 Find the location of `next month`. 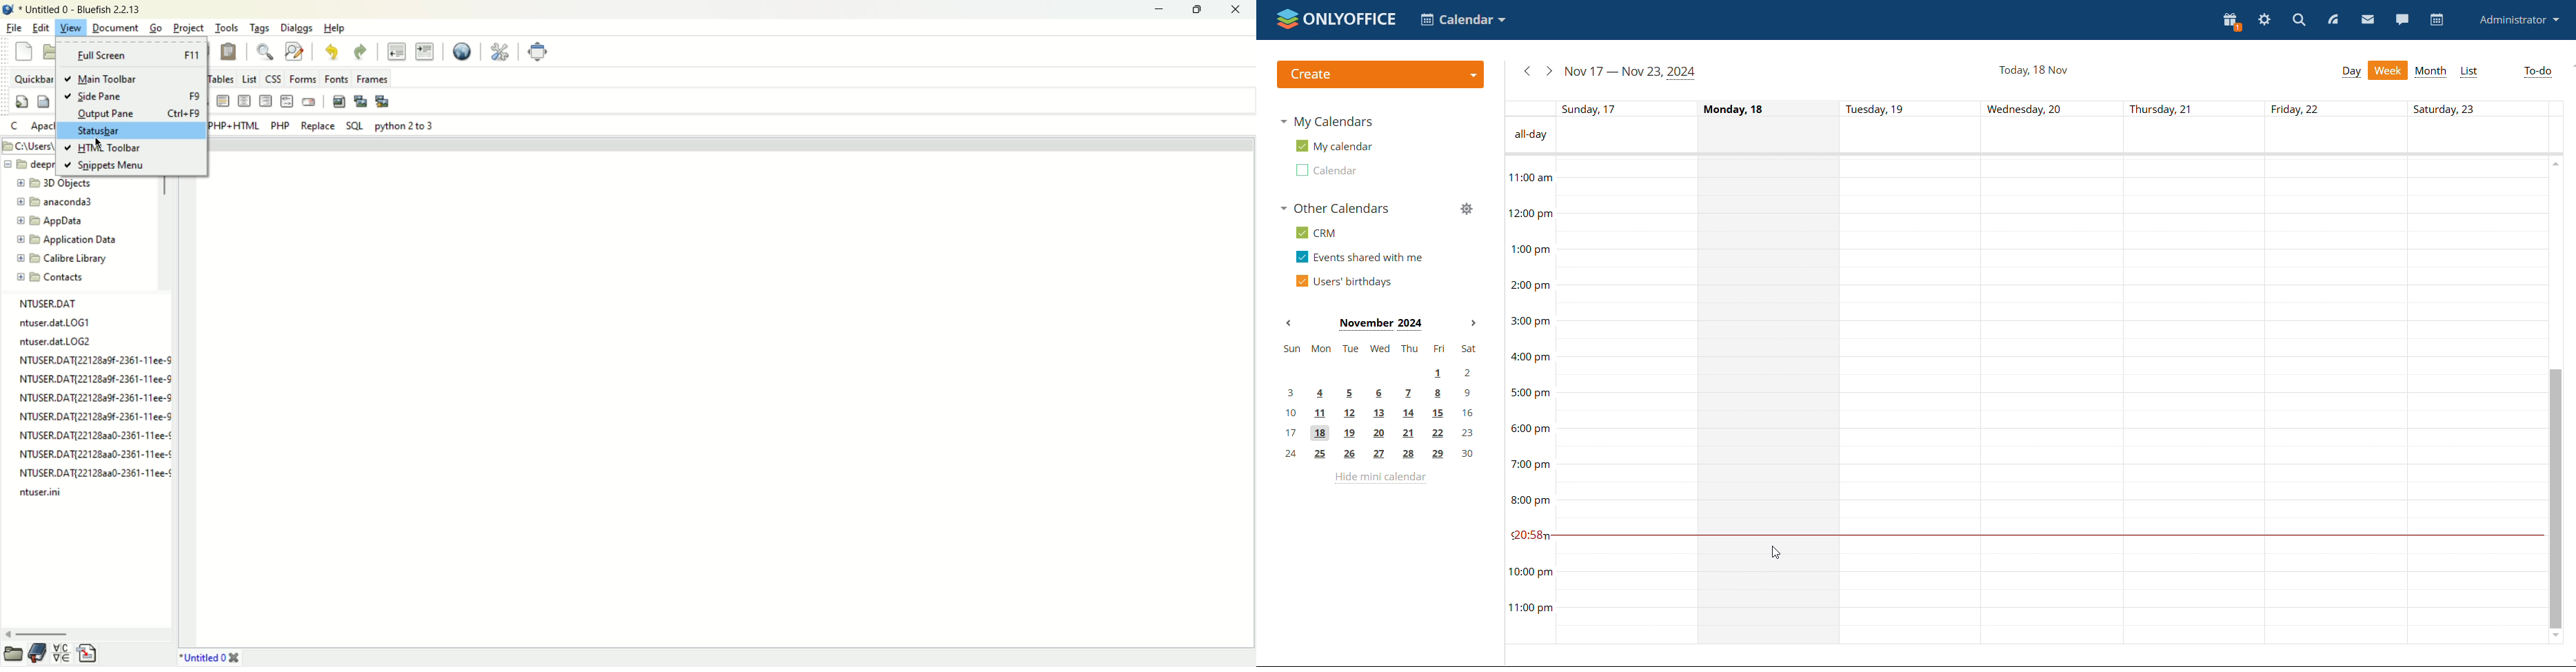

next month is located at coordinates (1473, 323).